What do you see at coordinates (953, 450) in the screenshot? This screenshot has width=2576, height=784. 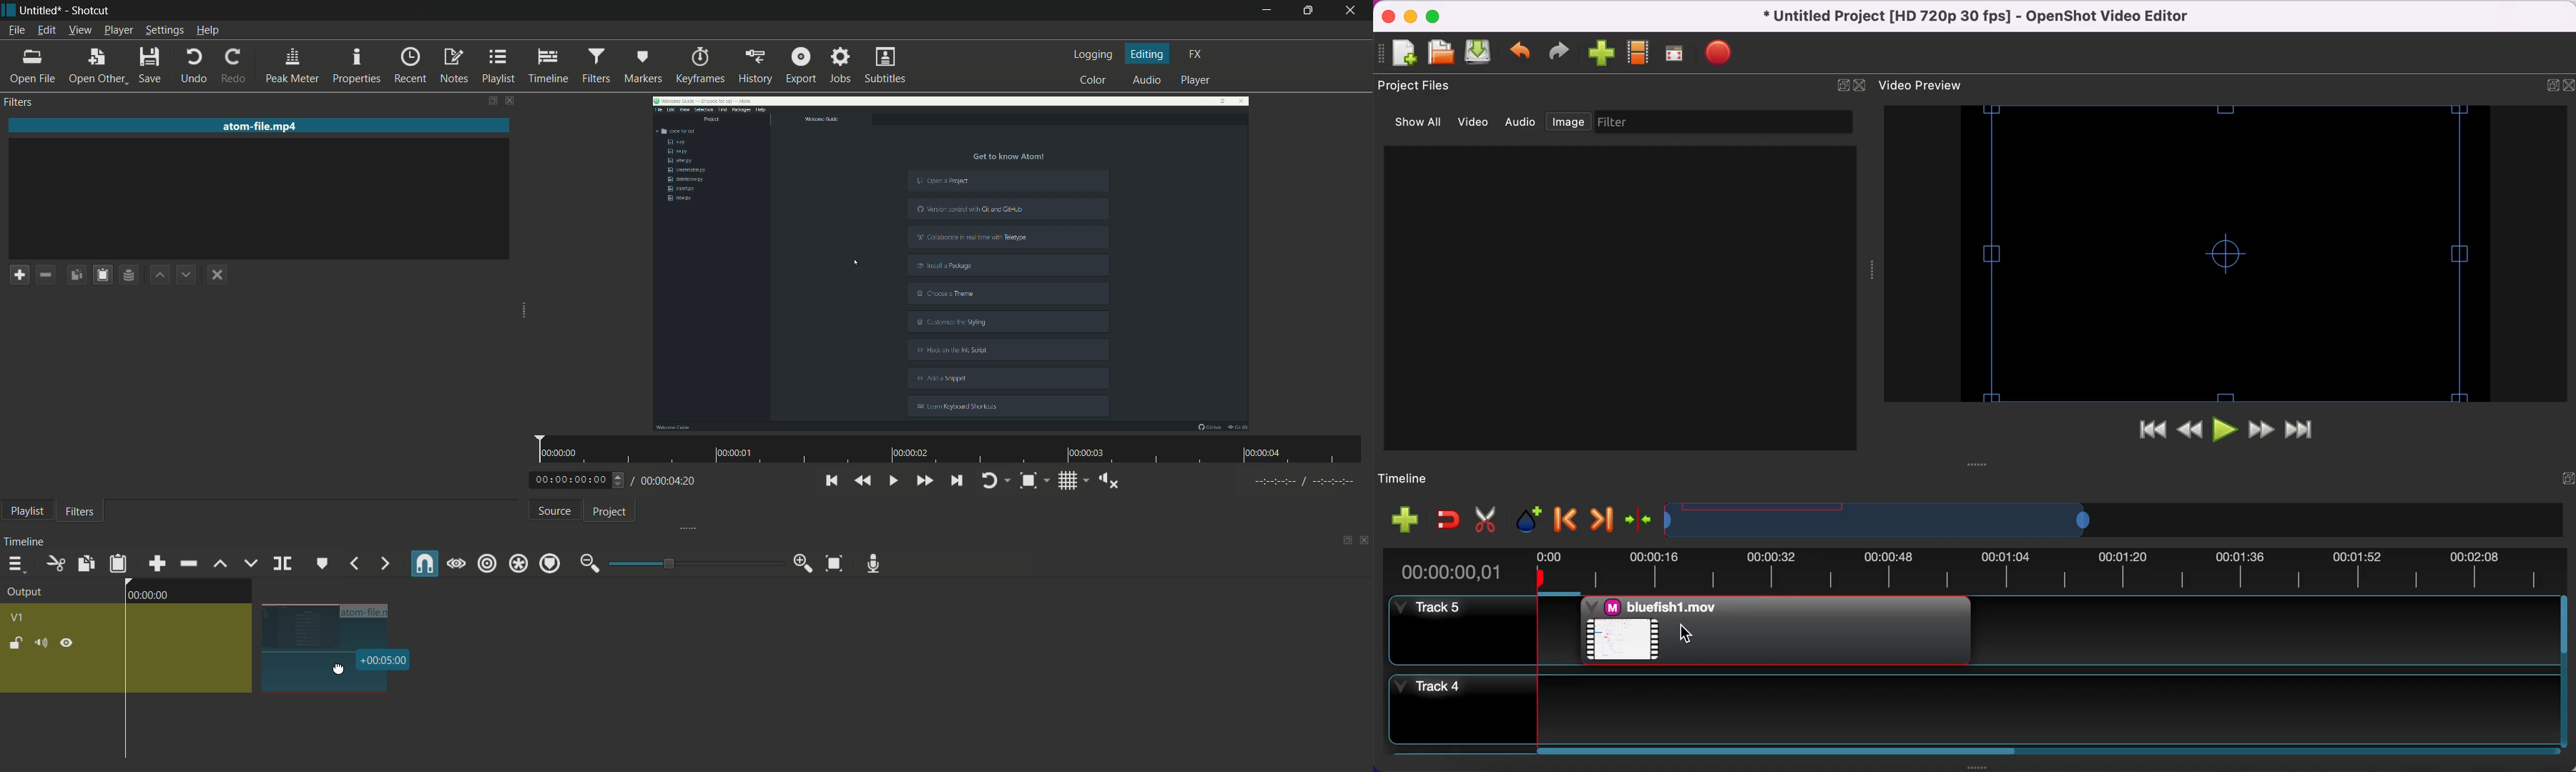 I see `time` at bounding box center [953, 450].